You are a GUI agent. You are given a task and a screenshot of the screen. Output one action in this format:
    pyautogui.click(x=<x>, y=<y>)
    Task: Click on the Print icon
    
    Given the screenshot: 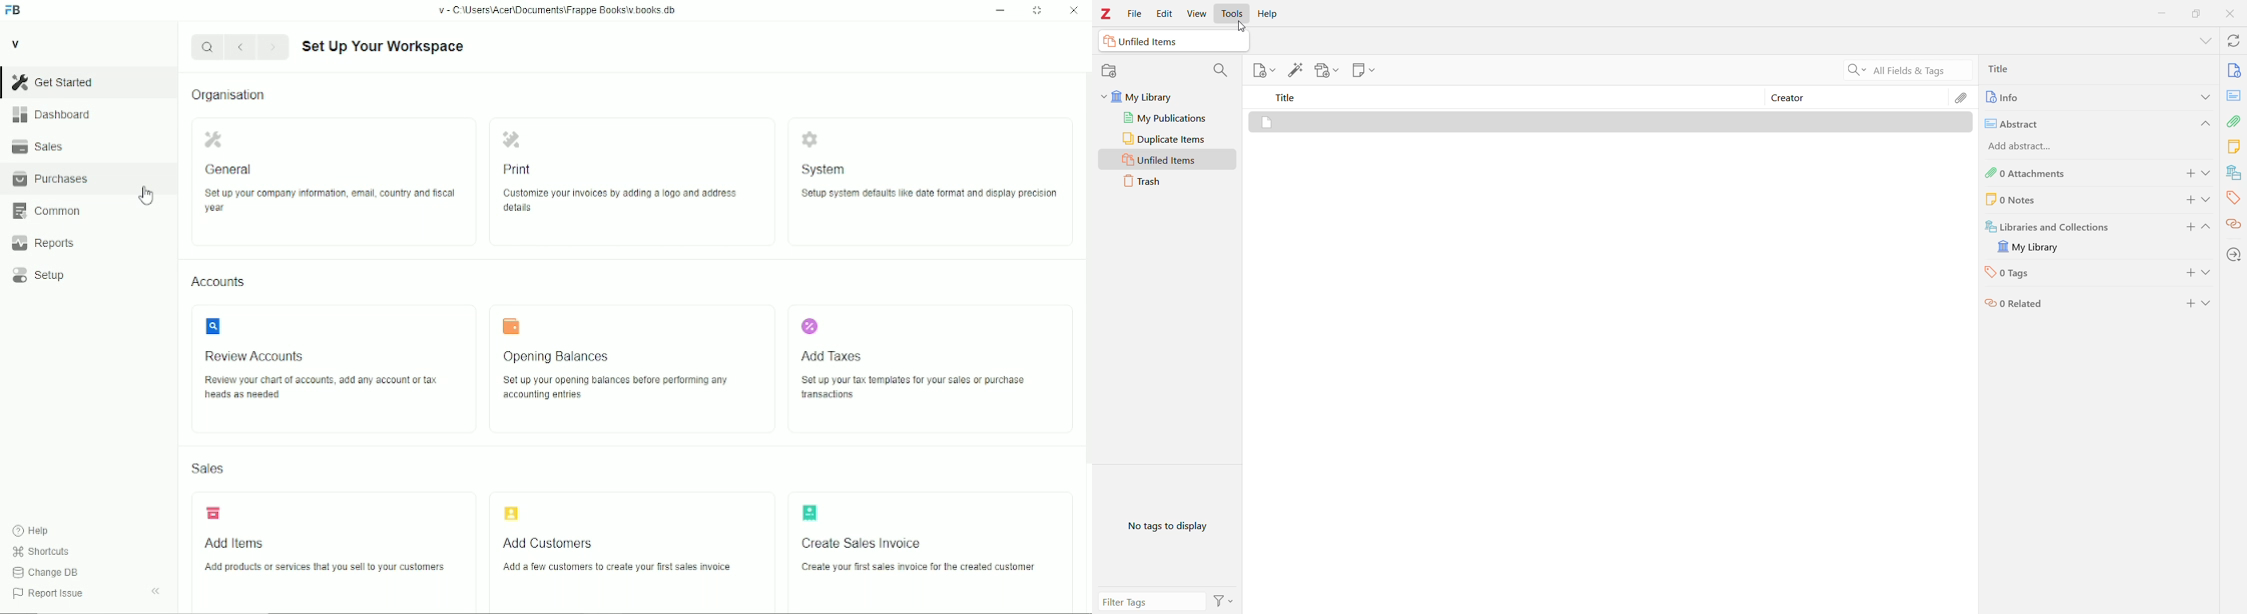 What is the action you would take?
    pyautogui.click(x=511, y=139)
    